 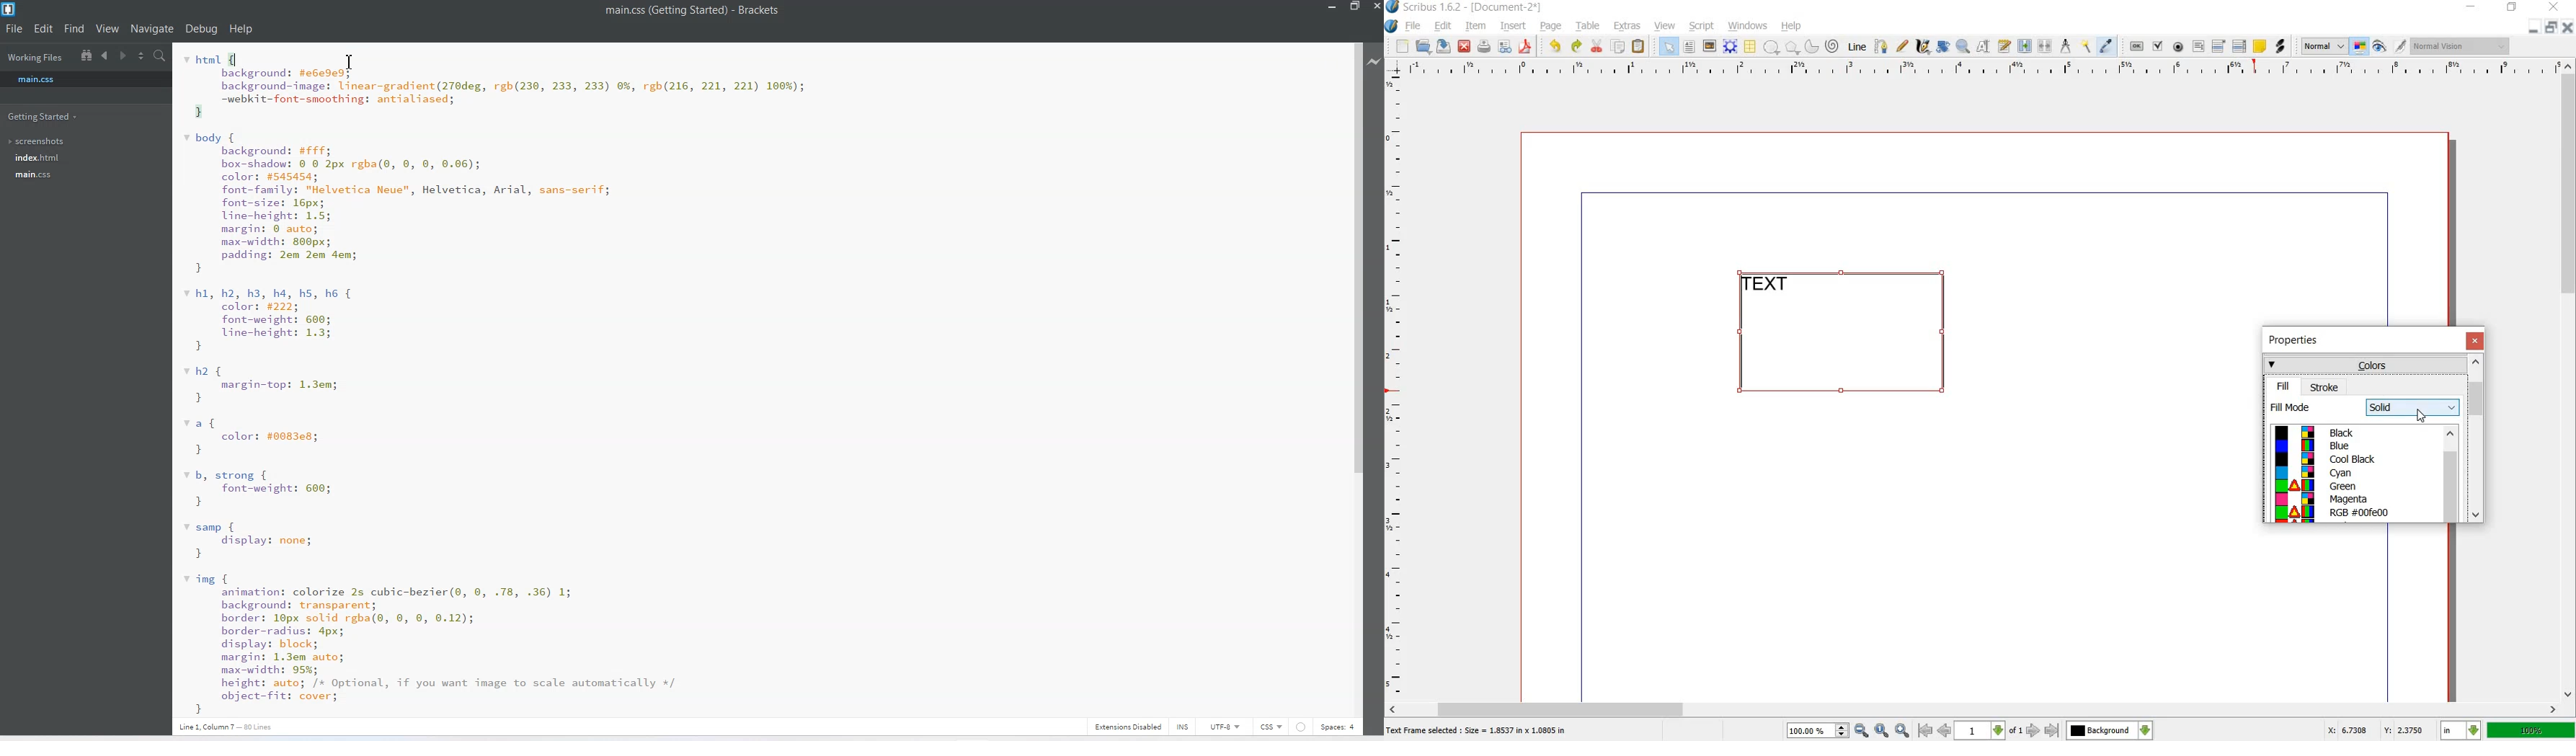 What do you see at coordinates (1374, 60) in the screenshot?
I see `Live Preview` at bounding box center [1374, 60].